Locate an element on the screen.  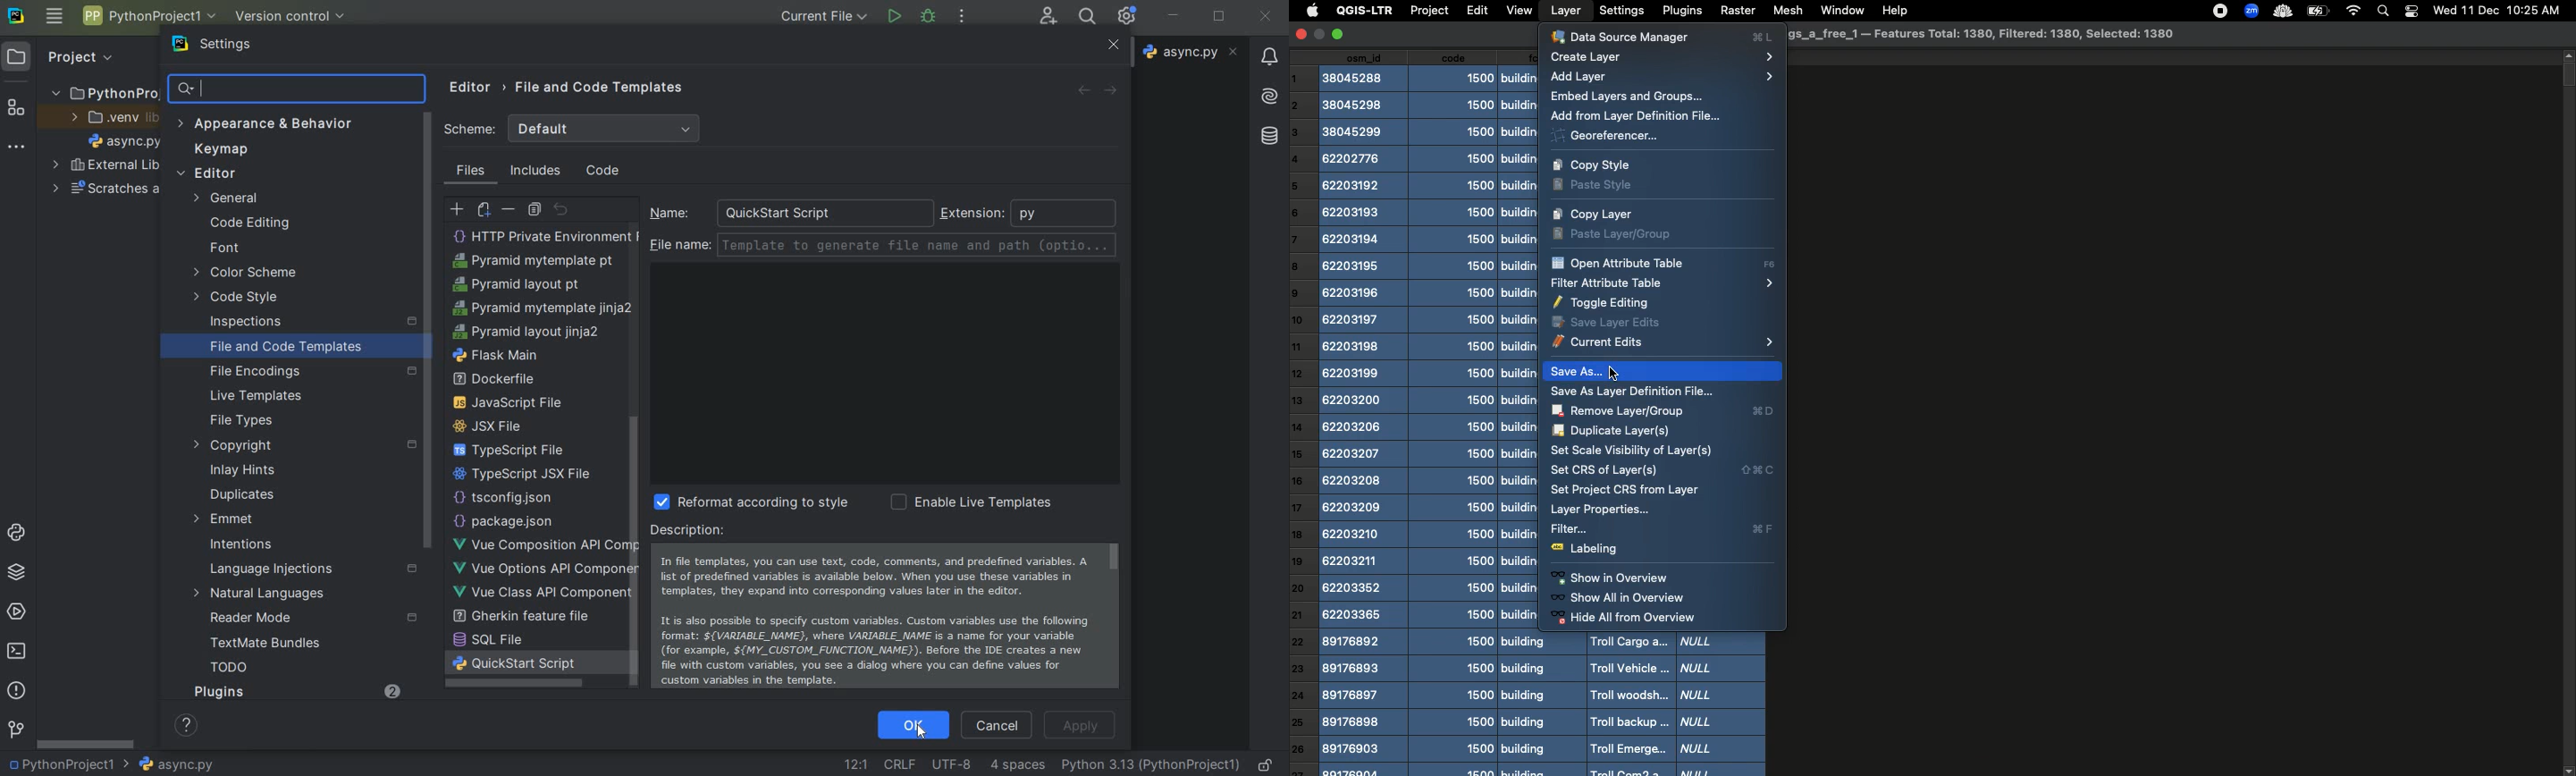
Plugins is located at coordinates (1680, 10).